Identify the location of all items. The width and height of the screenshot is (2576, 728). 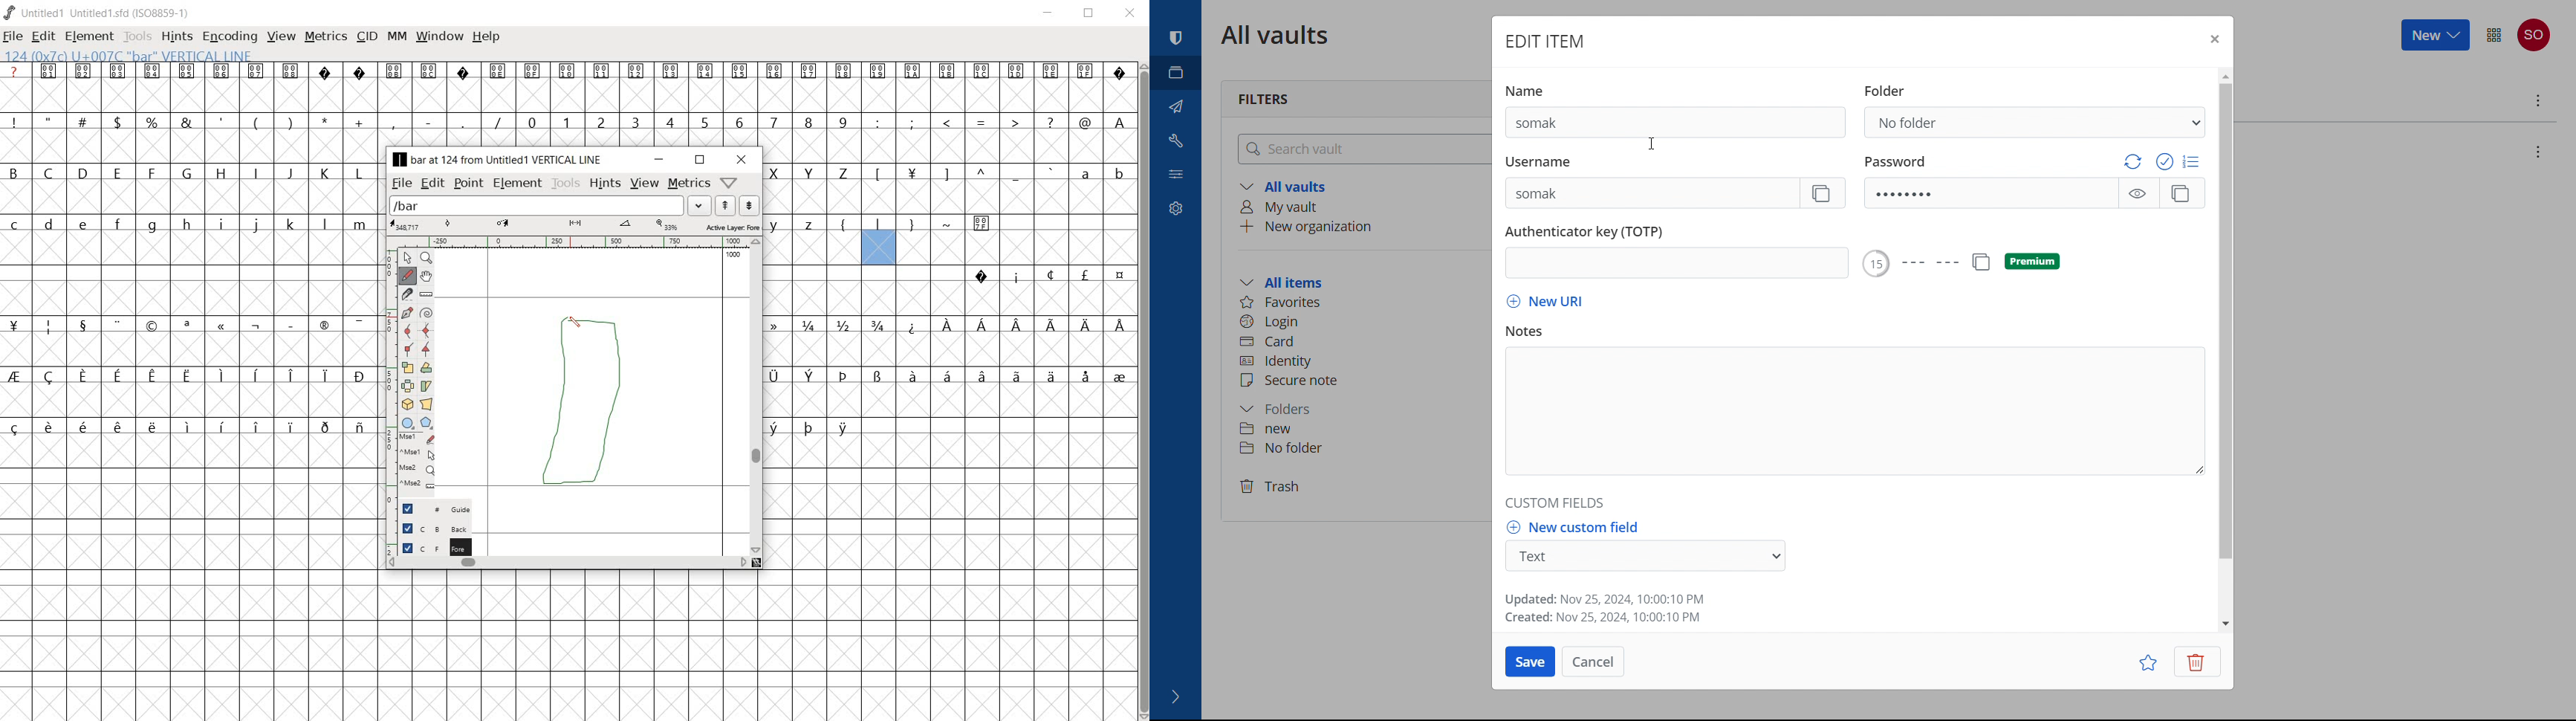
(1363, 282).